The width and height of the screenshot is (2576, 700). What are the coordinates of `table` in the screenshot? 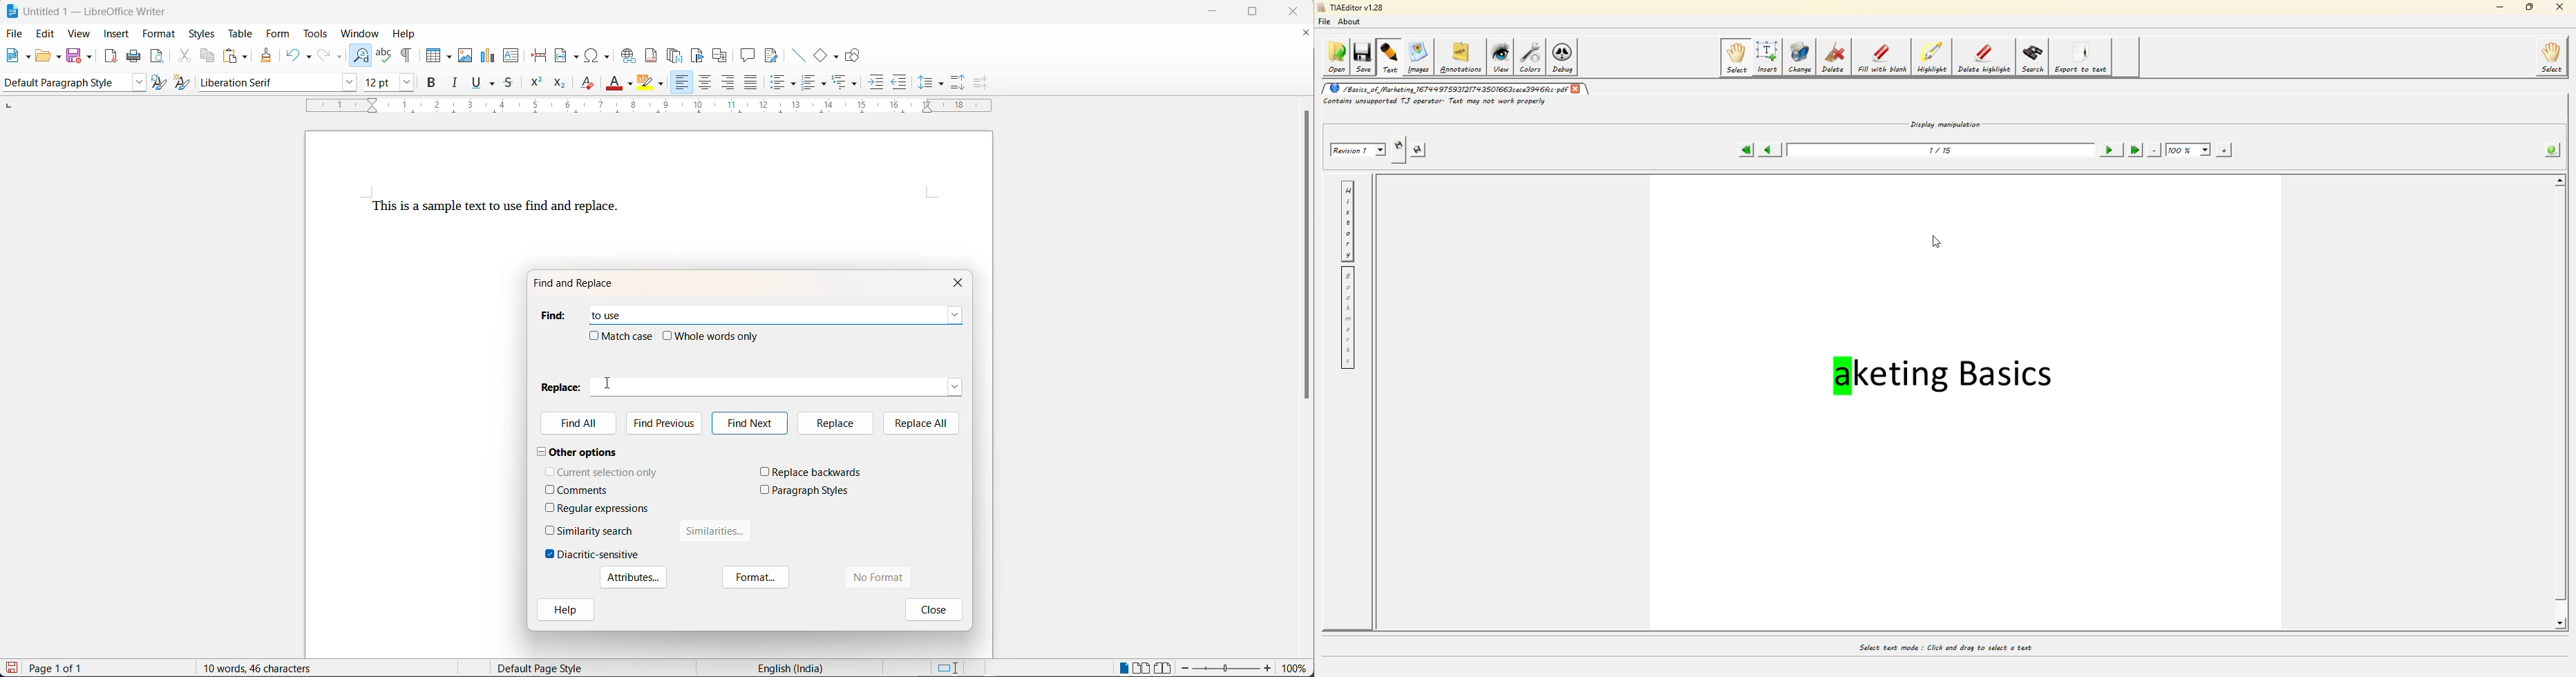 It's located at (238, 33).